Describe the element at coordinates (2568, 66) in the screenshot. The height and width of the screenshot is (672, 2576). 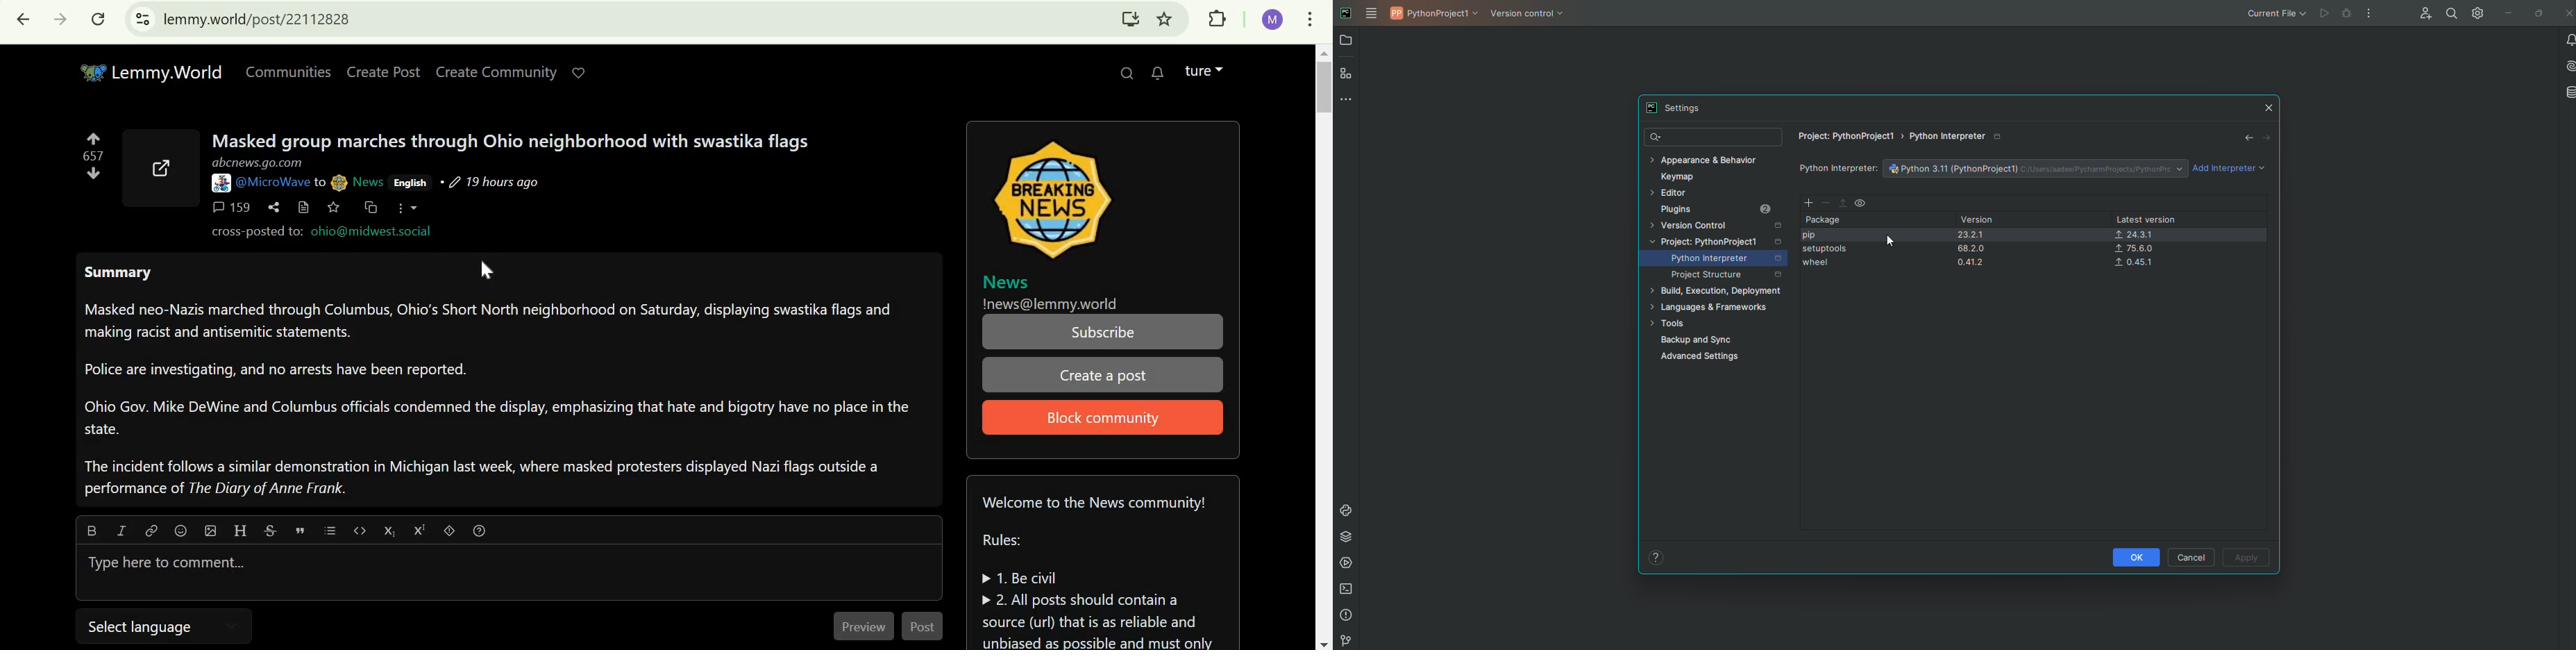
I see `AI` at that location.